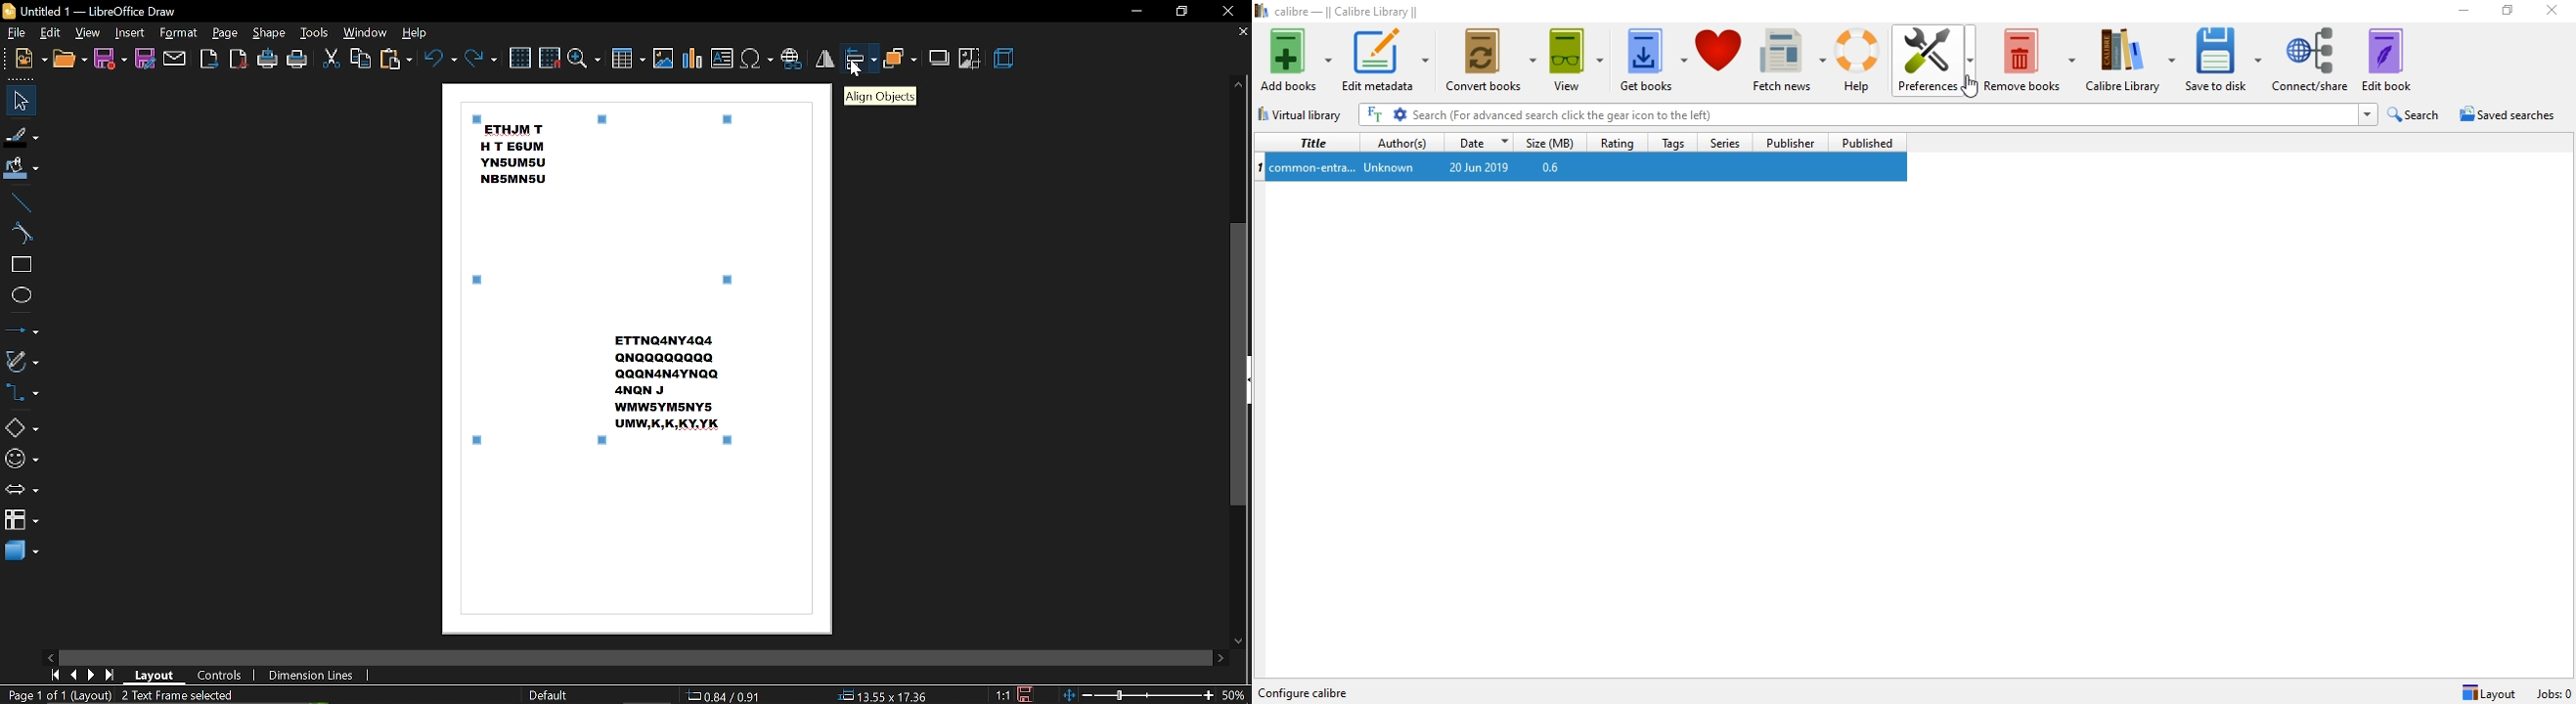  Describe the element at coordinates (2508, 14) in the screenshot. I see `Restore` at that location.